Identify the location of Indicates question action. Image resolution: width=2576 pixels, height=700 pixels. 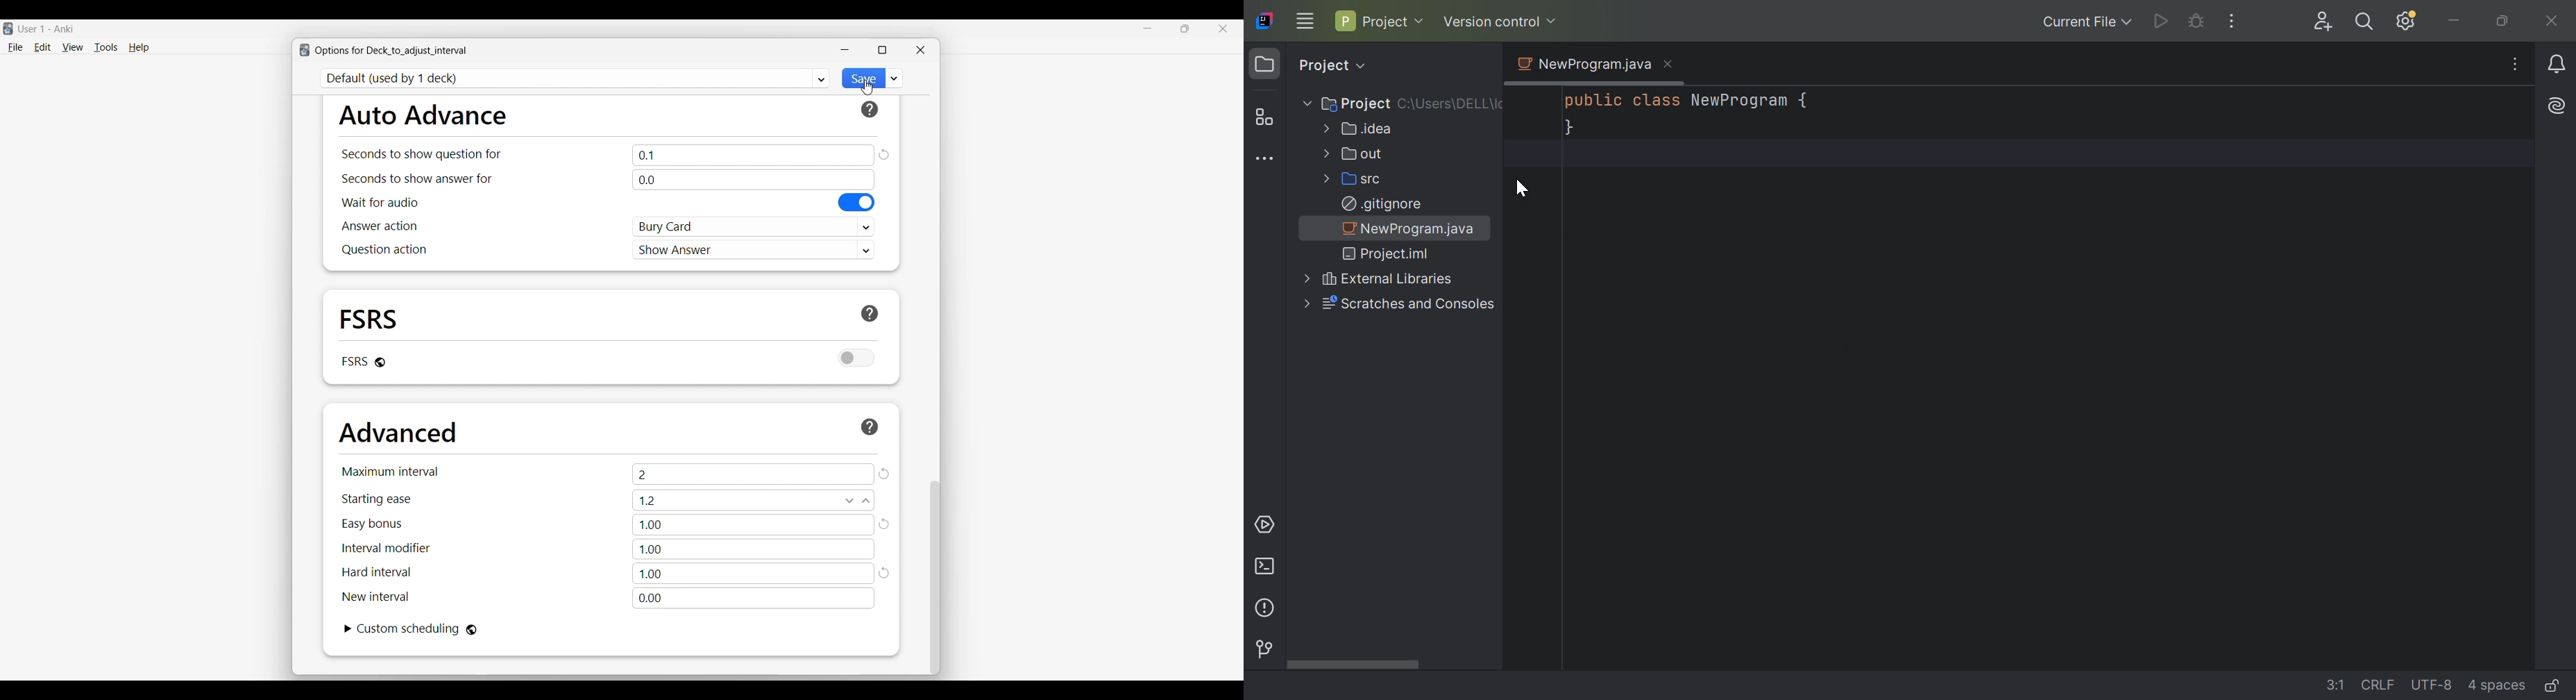
(384, 250).